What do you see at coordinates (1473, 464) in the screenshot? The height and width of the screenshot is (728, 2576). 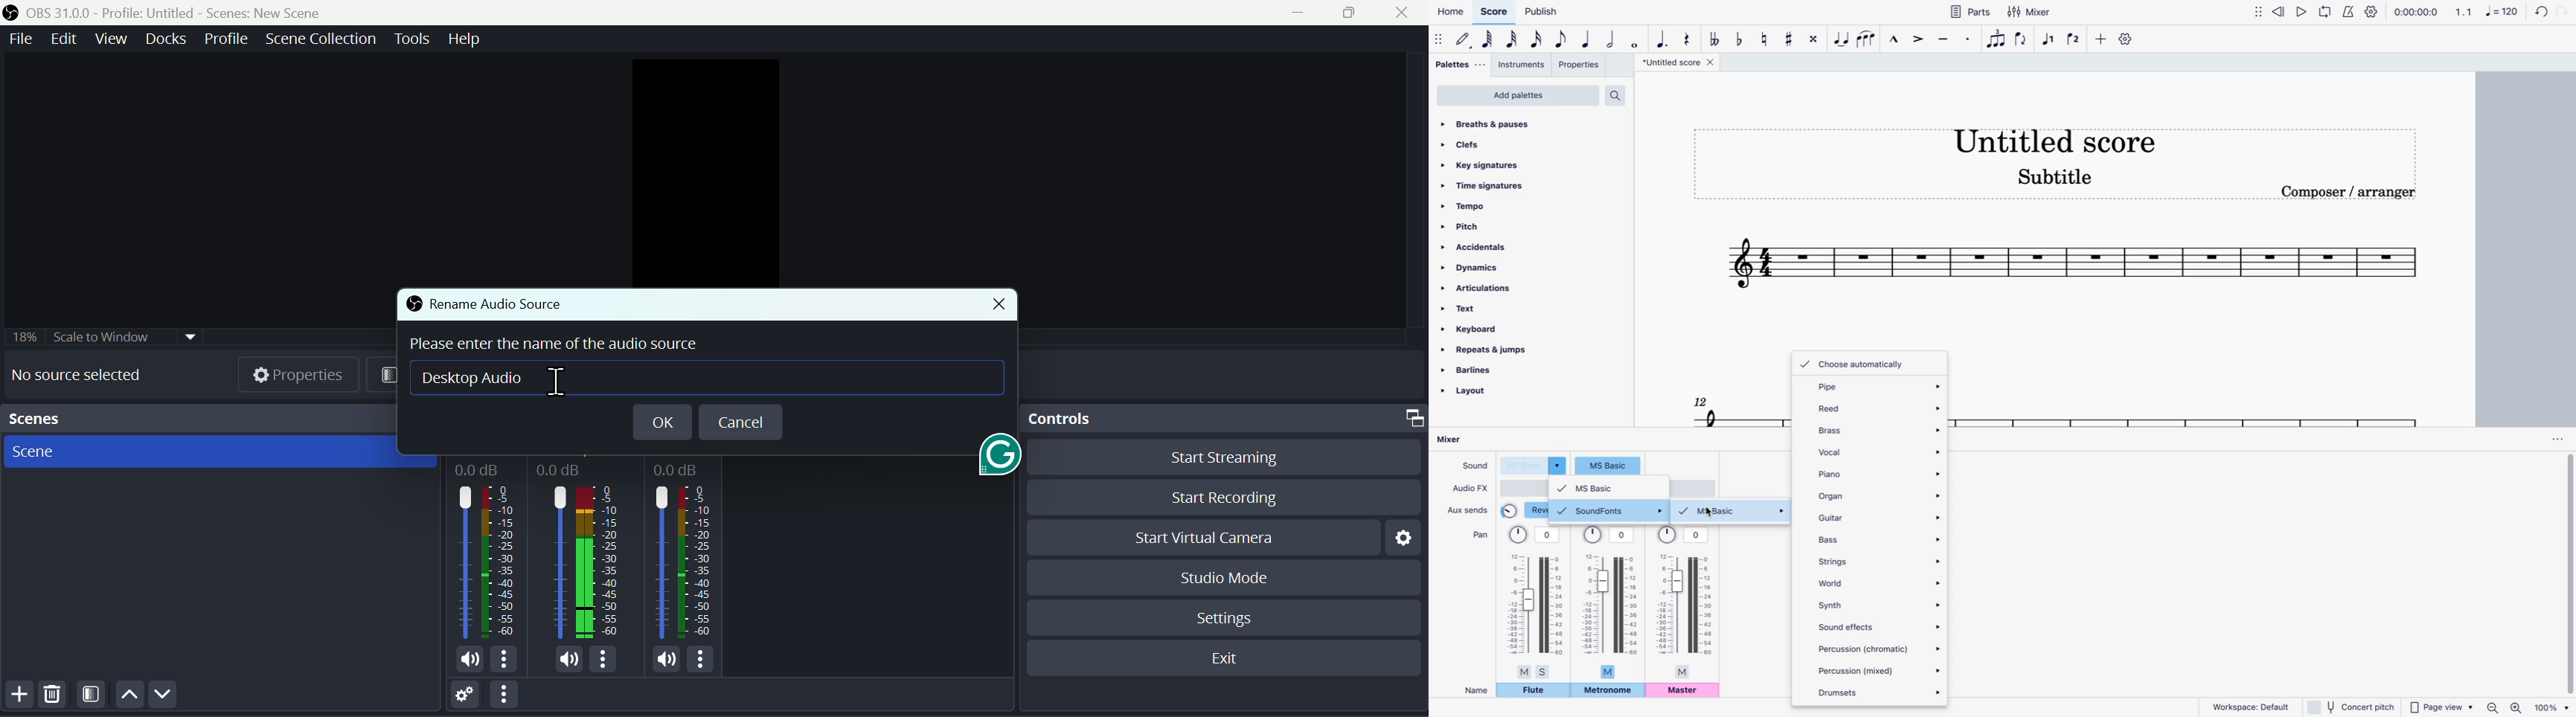 I see `sound` at bounding box center [1473, 464].